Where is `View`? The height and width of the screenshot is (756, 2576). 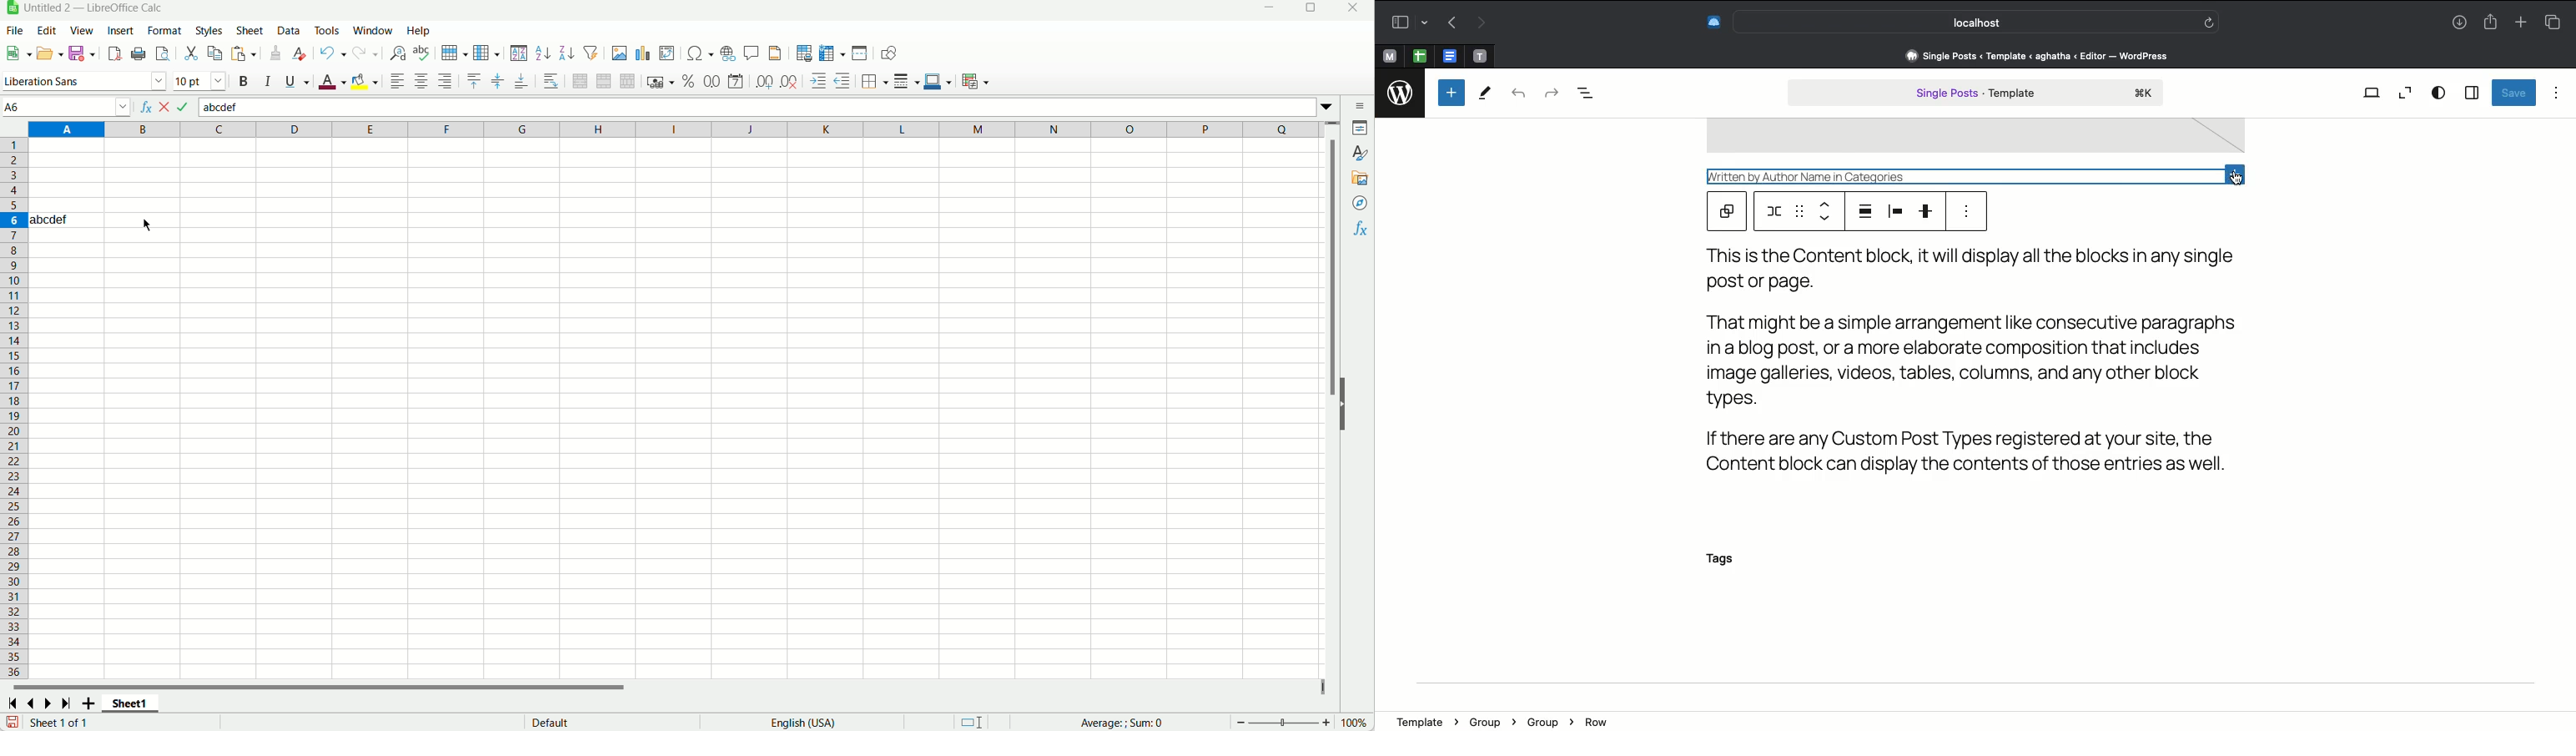
View is located at coordinates (2372, 92).